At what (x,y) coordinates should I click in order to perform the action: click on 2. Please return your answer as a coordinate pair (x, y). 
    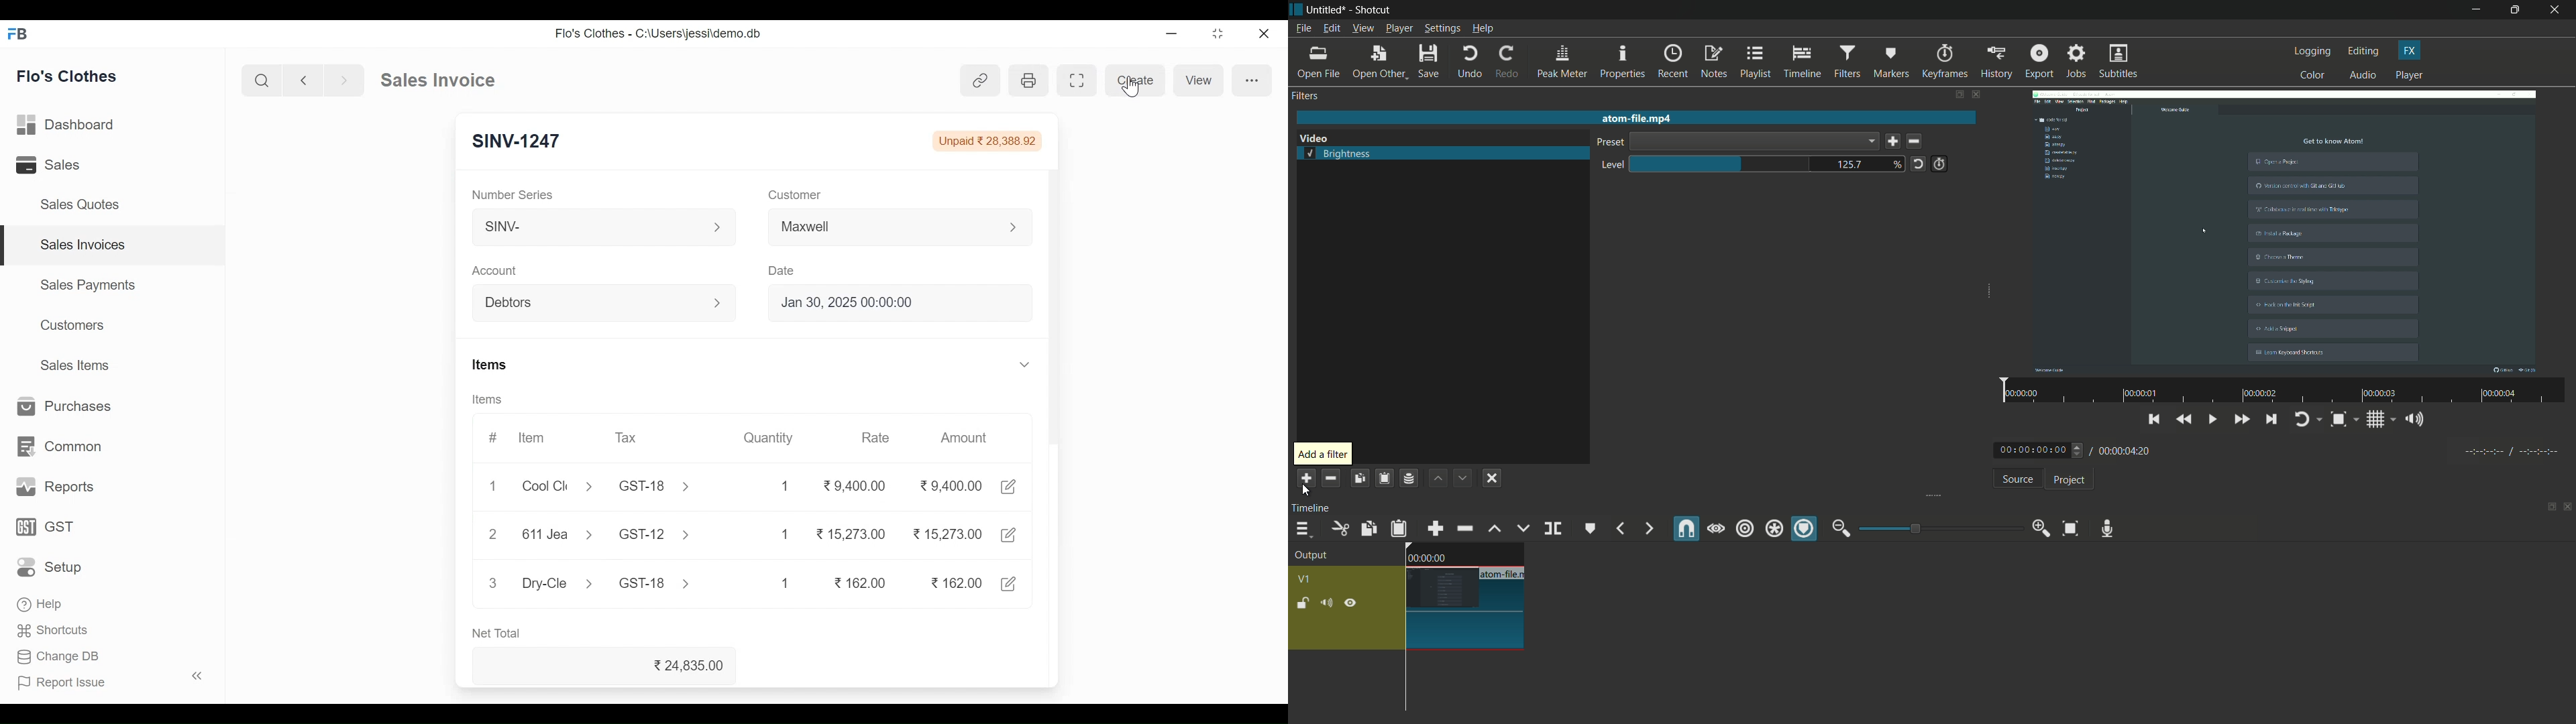
    Looking at the image, I should click on (492, 533).